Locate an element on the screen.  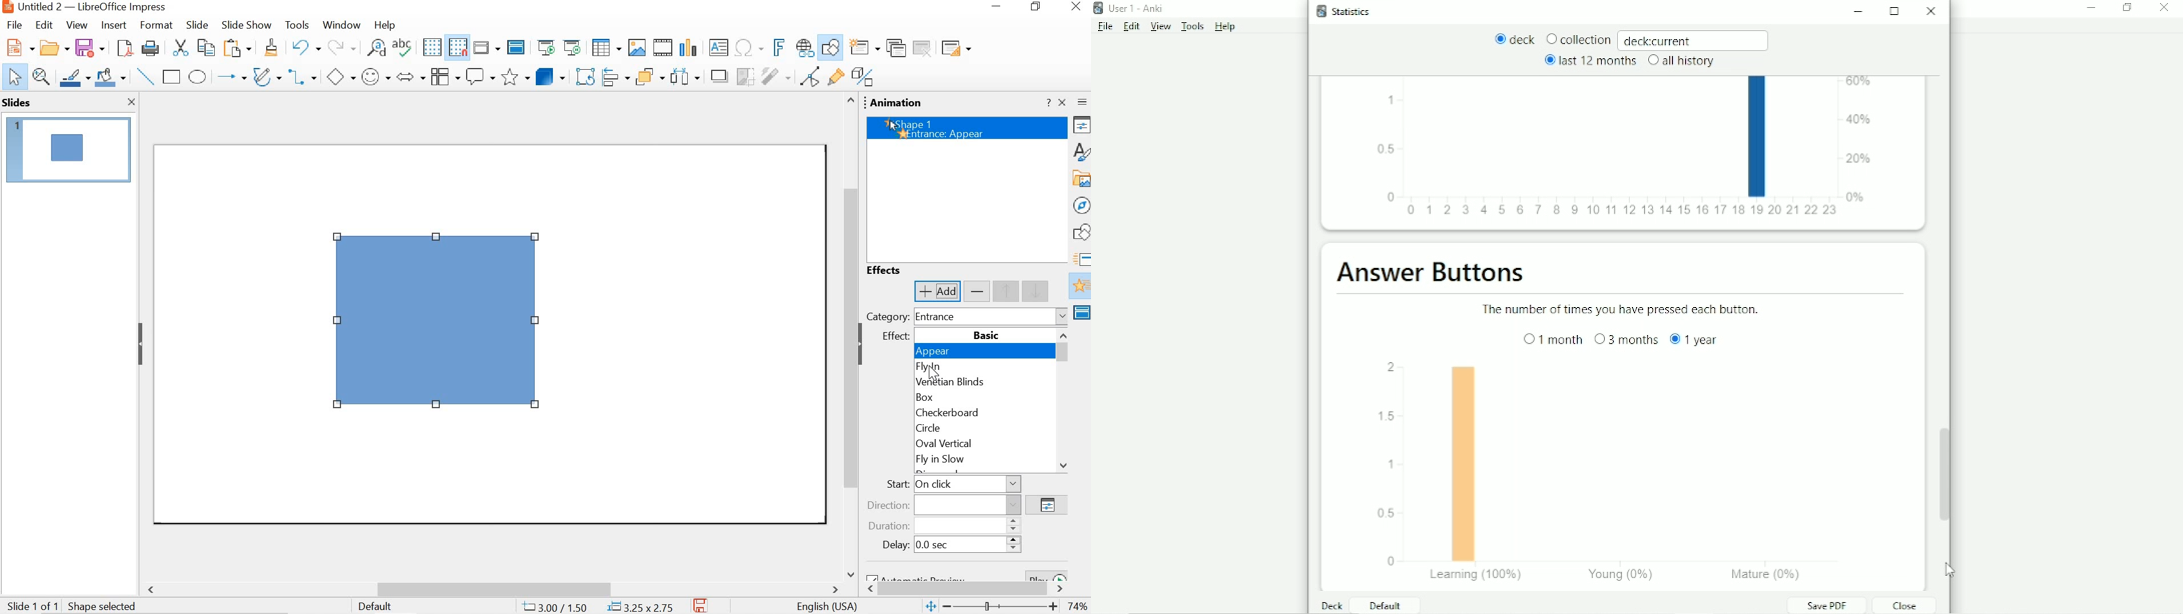
delete slide is located at coordinates (924, 50).